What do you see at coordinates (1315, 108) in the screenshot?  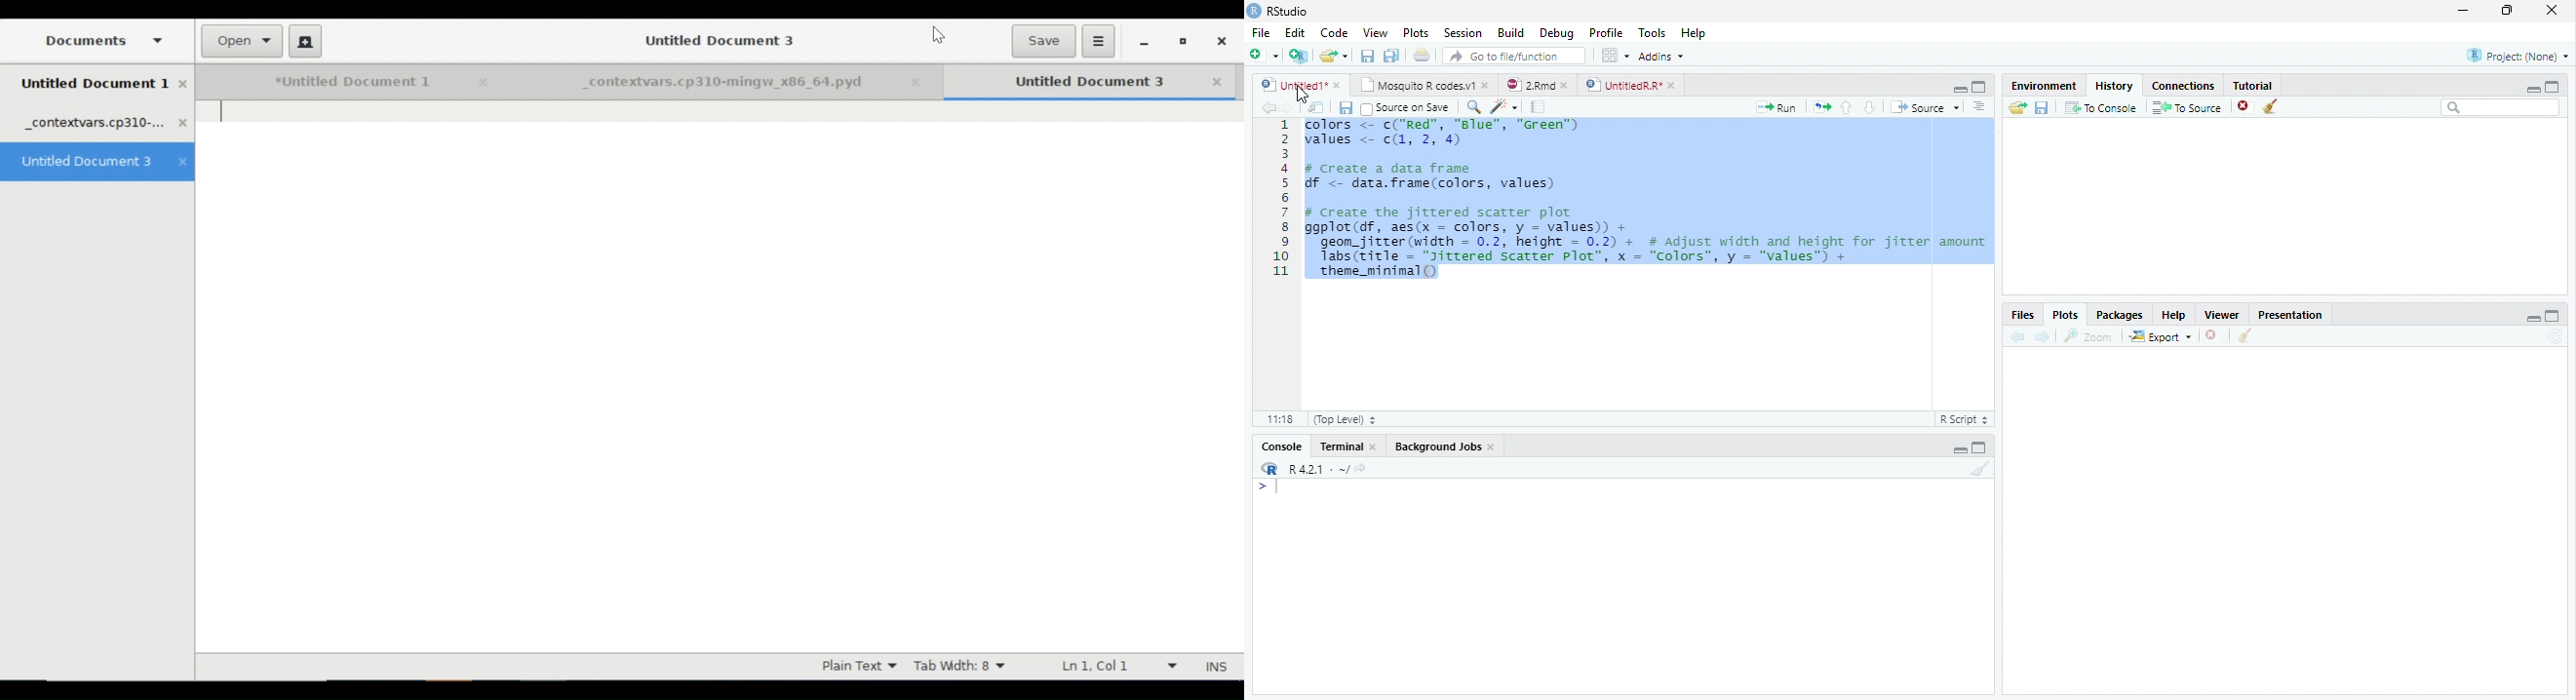 I see `Show in new window` at bounding box center [1315, 108].